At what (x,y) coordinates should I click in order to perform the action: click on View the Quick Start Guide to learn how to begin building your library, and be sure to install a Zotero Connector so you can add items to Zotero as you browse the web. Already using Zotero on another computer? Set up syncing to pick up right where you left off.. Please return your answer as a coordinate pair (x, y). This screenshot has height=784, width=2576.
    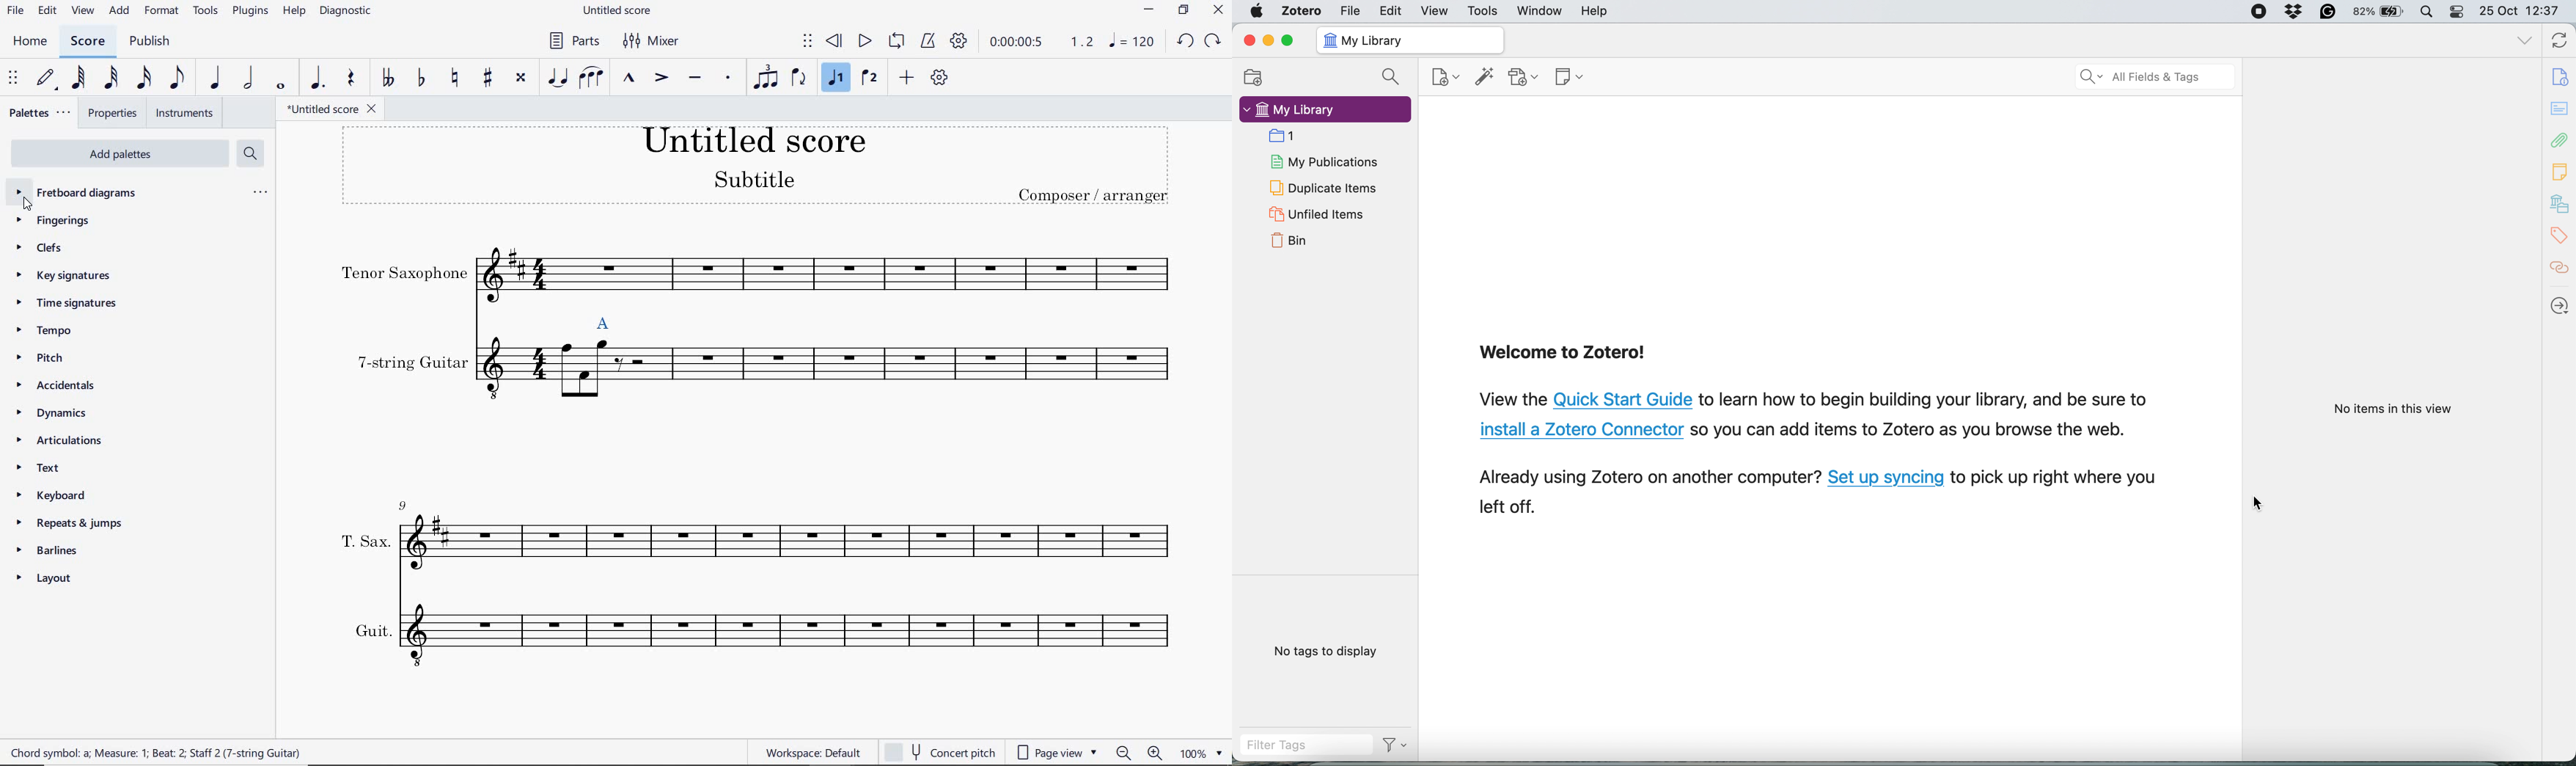
    Looking at the image, I should click on (1824, 454).